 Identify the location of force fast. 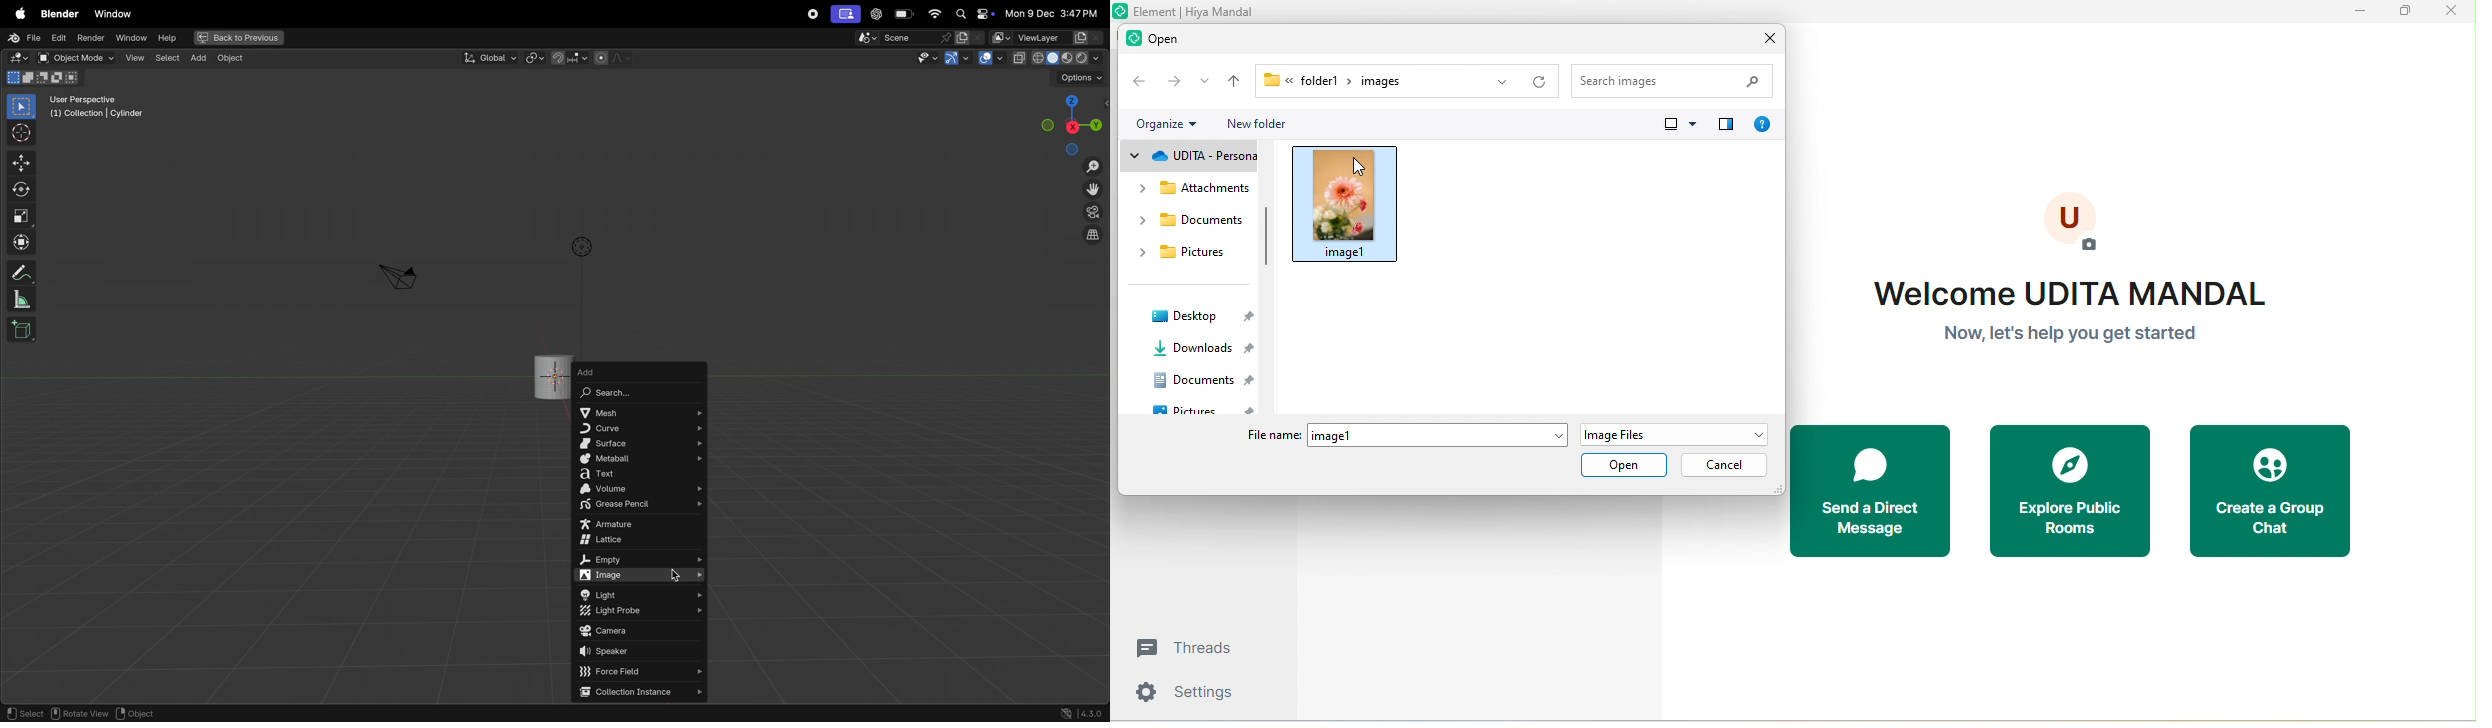
(634, 671).